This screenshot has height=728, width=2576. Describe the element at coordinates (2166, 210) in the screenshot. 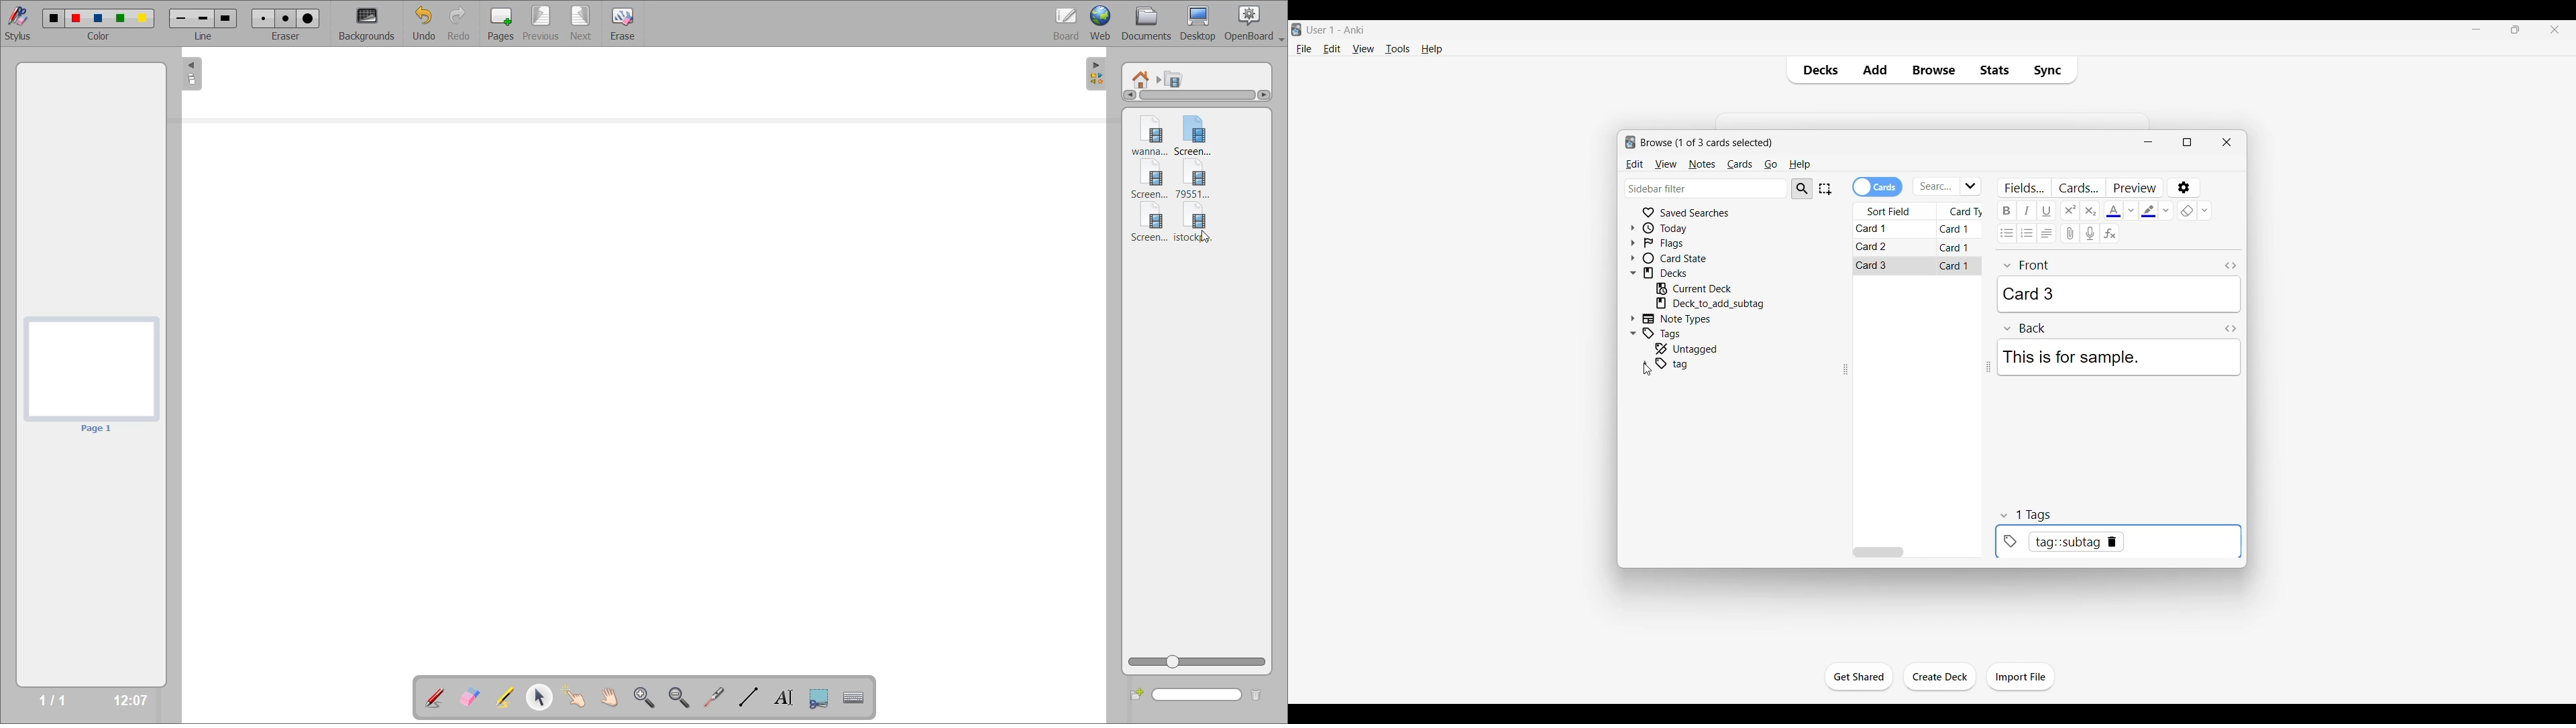

I see `Text highlight color options` at that location.